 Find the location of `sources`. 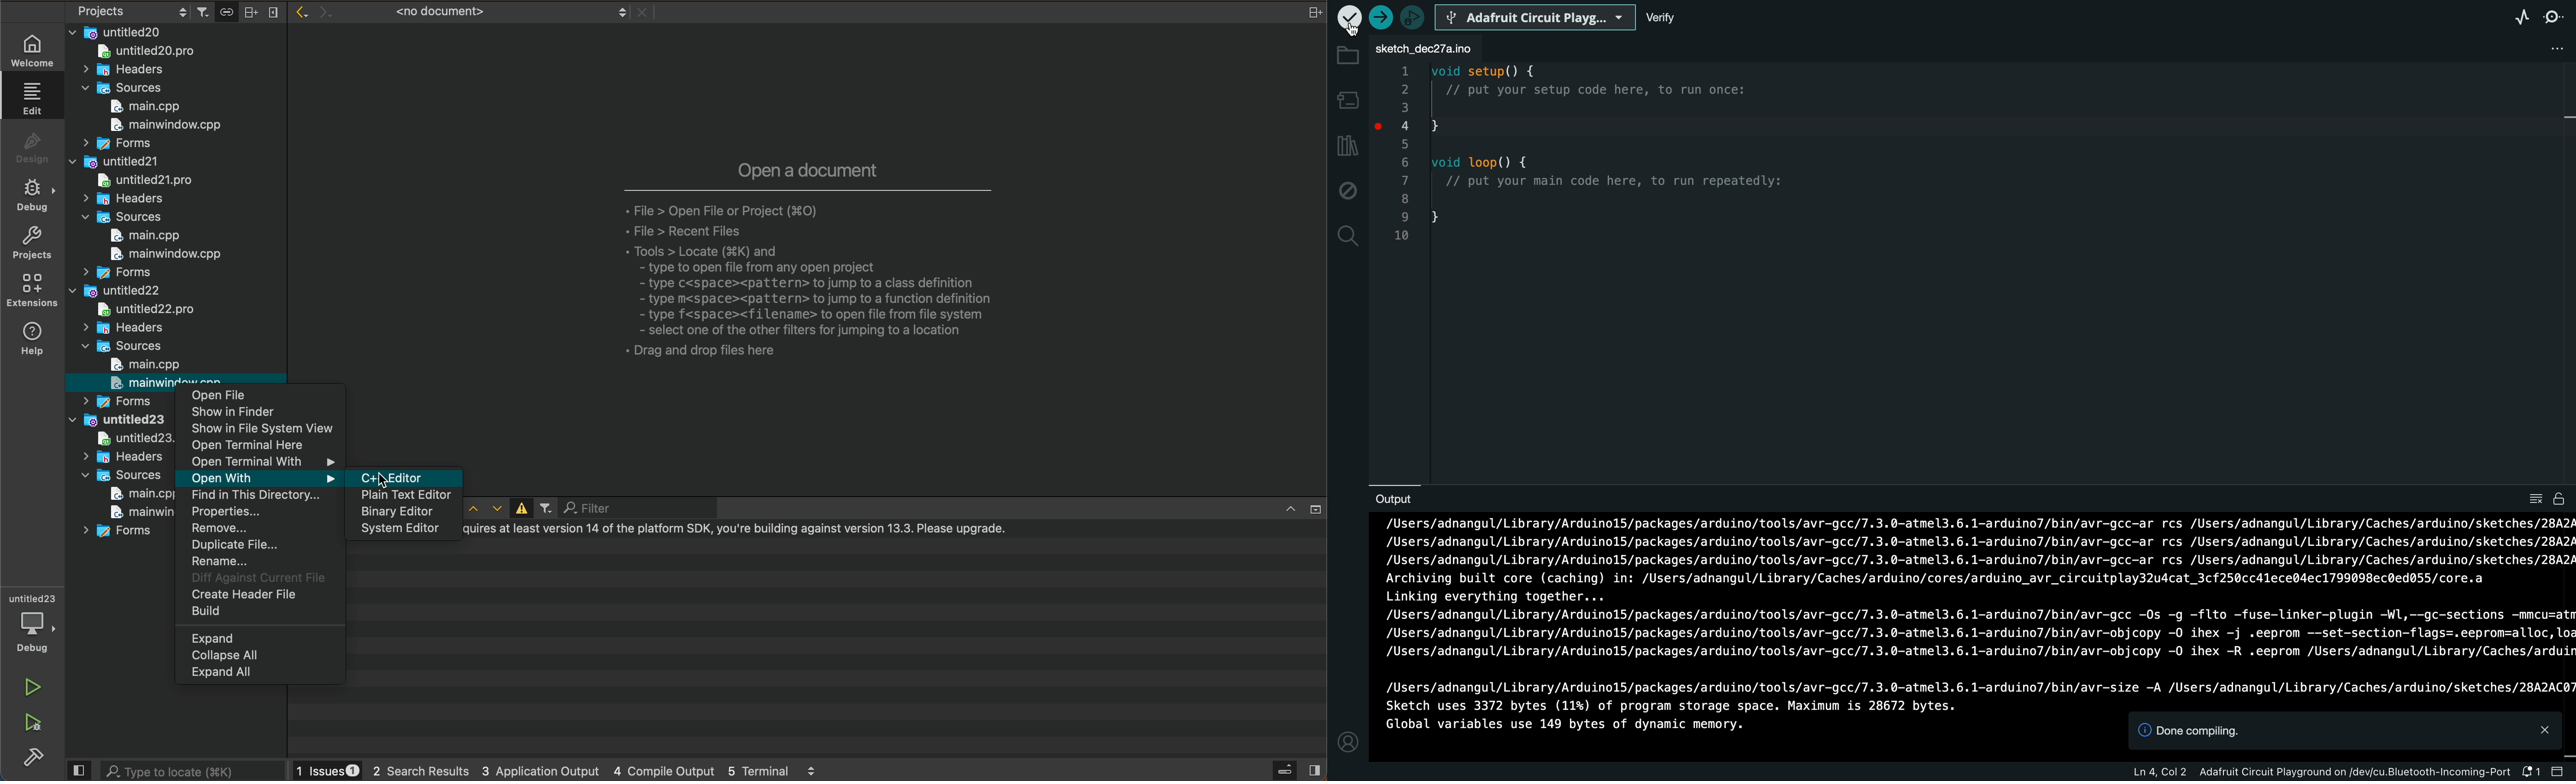

sources is located at coordinates (120, 475).